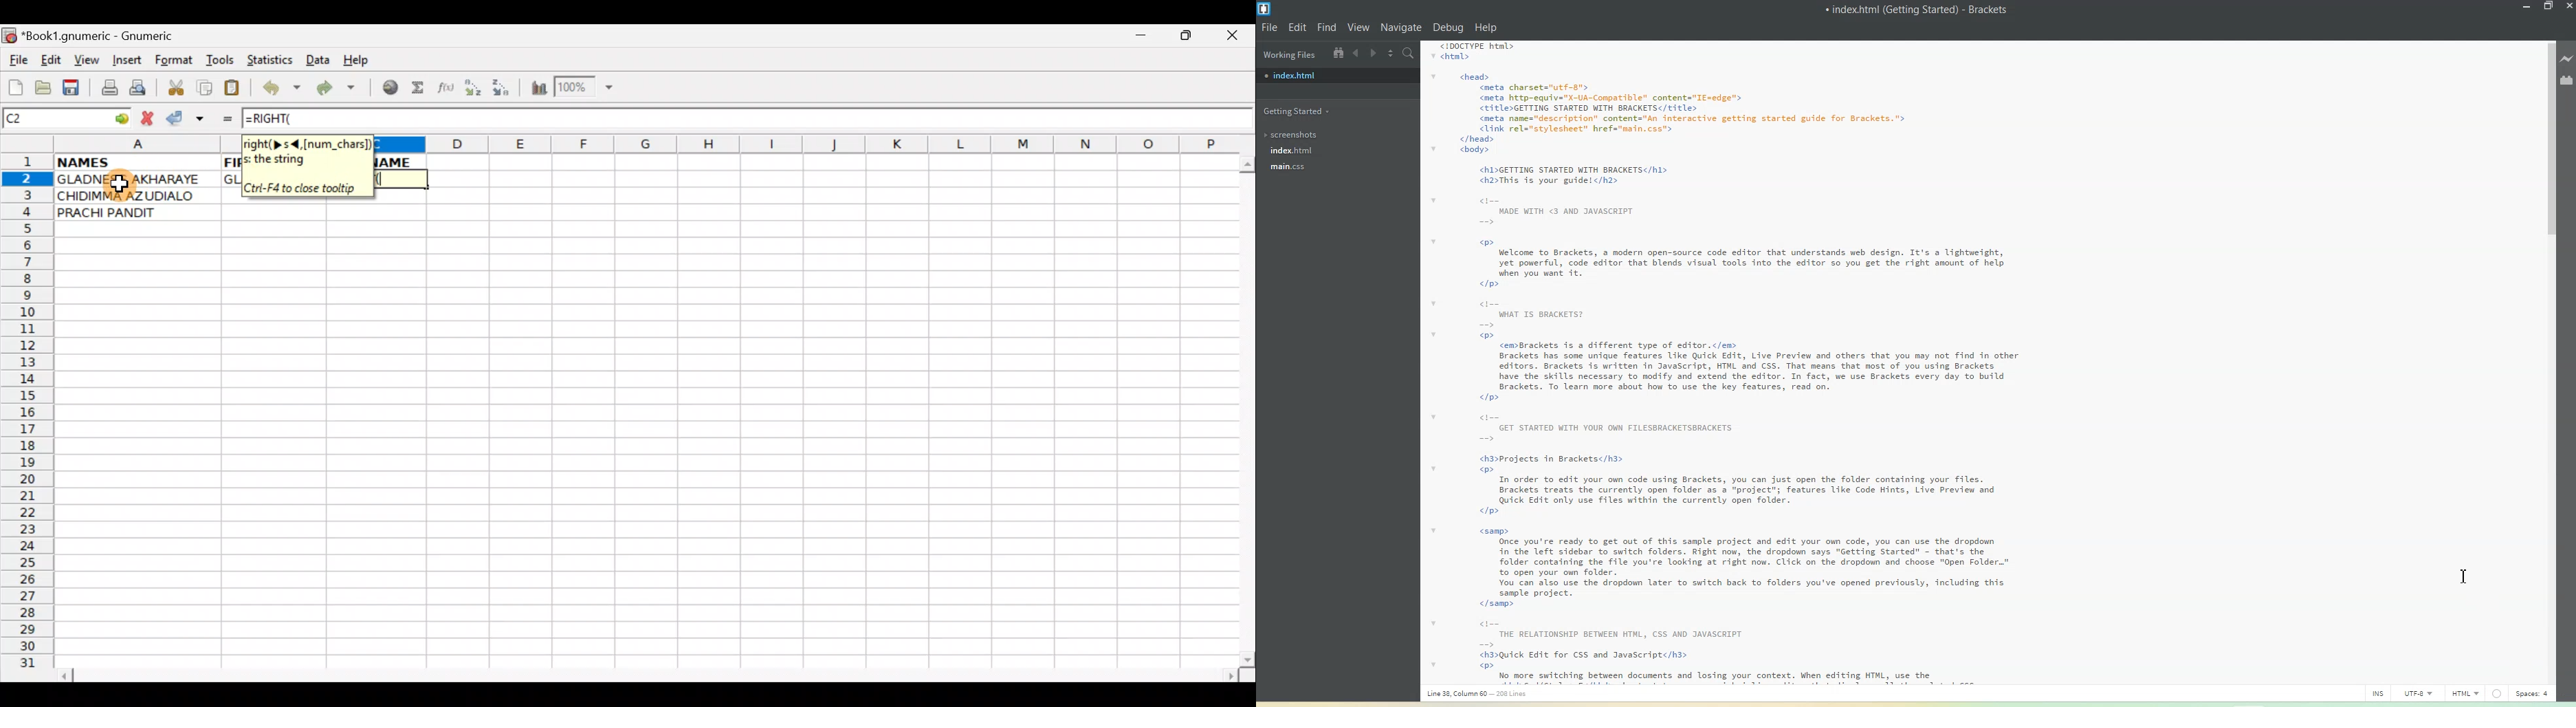 The height and width of the screenshot is (728, 2576). Describe the element at coordinates (1188, 38) in the screenshot. I see `Maximize` at that location.